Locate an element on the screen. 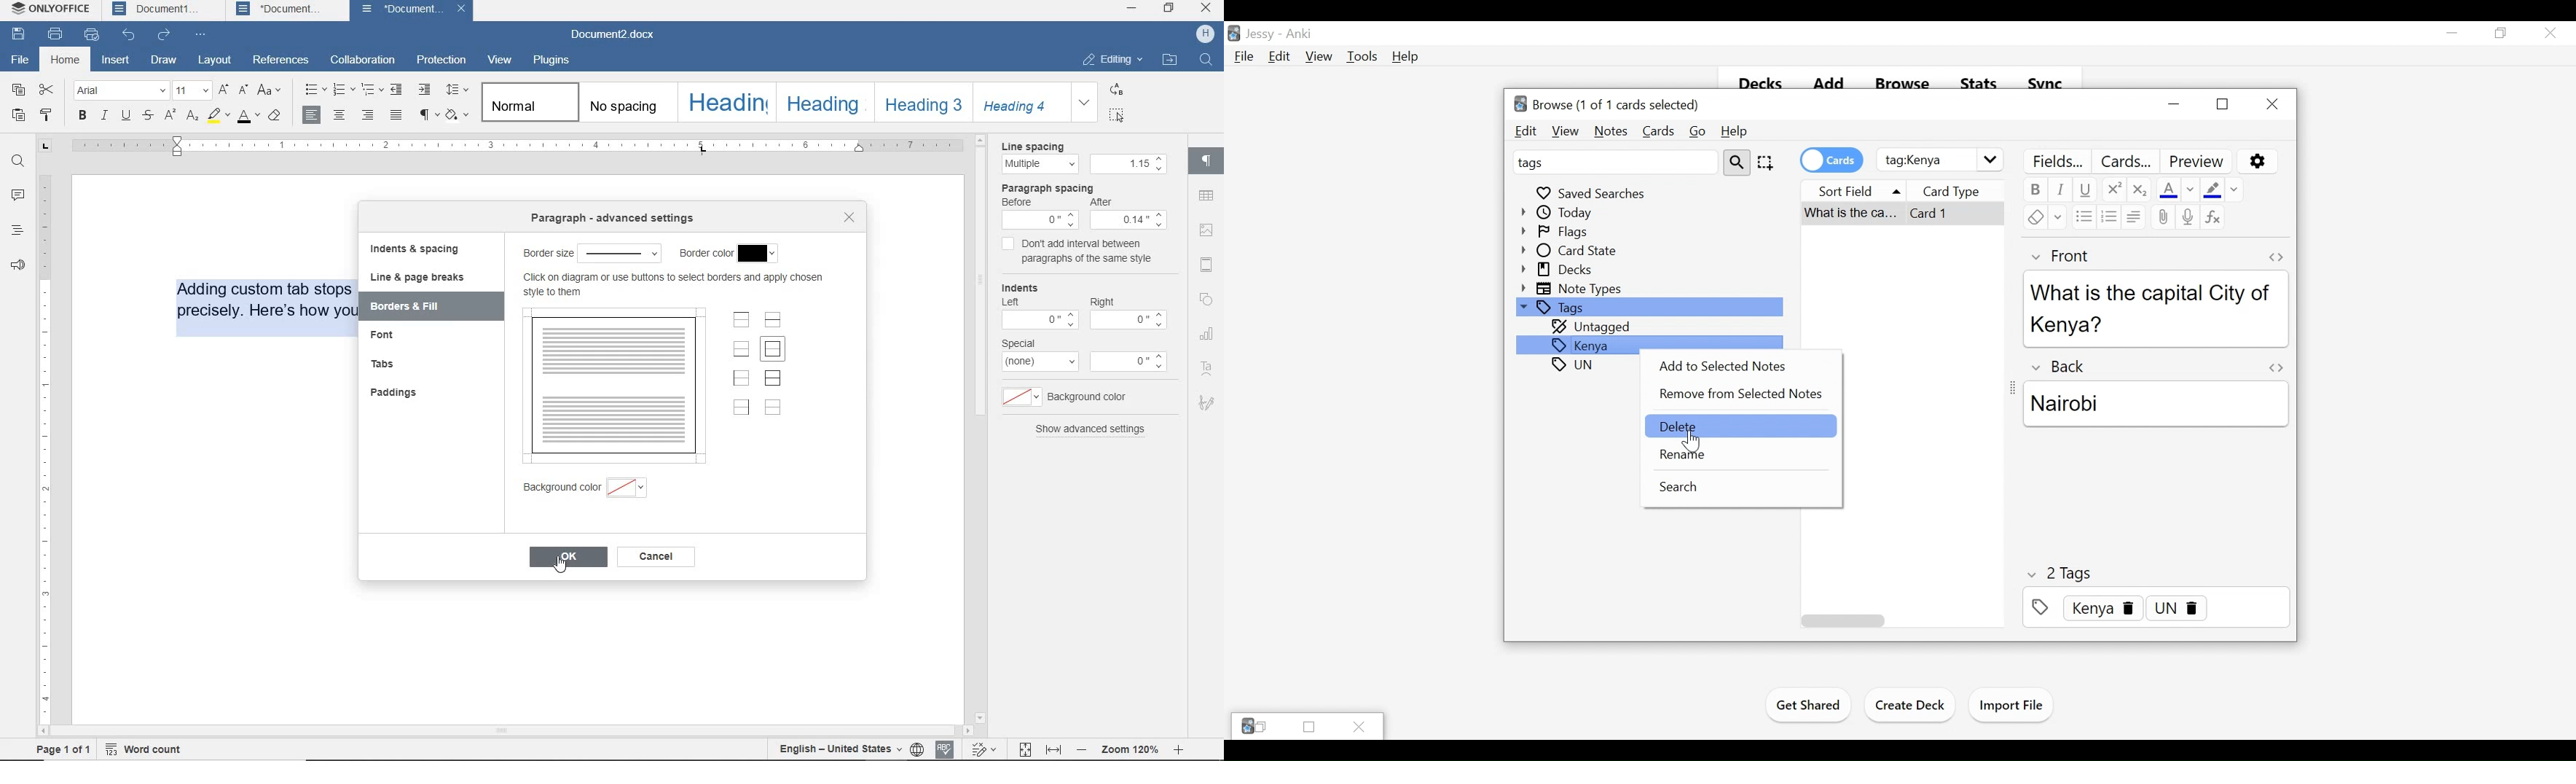 Image resolution: width=2576 pixels, height=784 pixels. Cursor is located at coordinates (1694, 440).